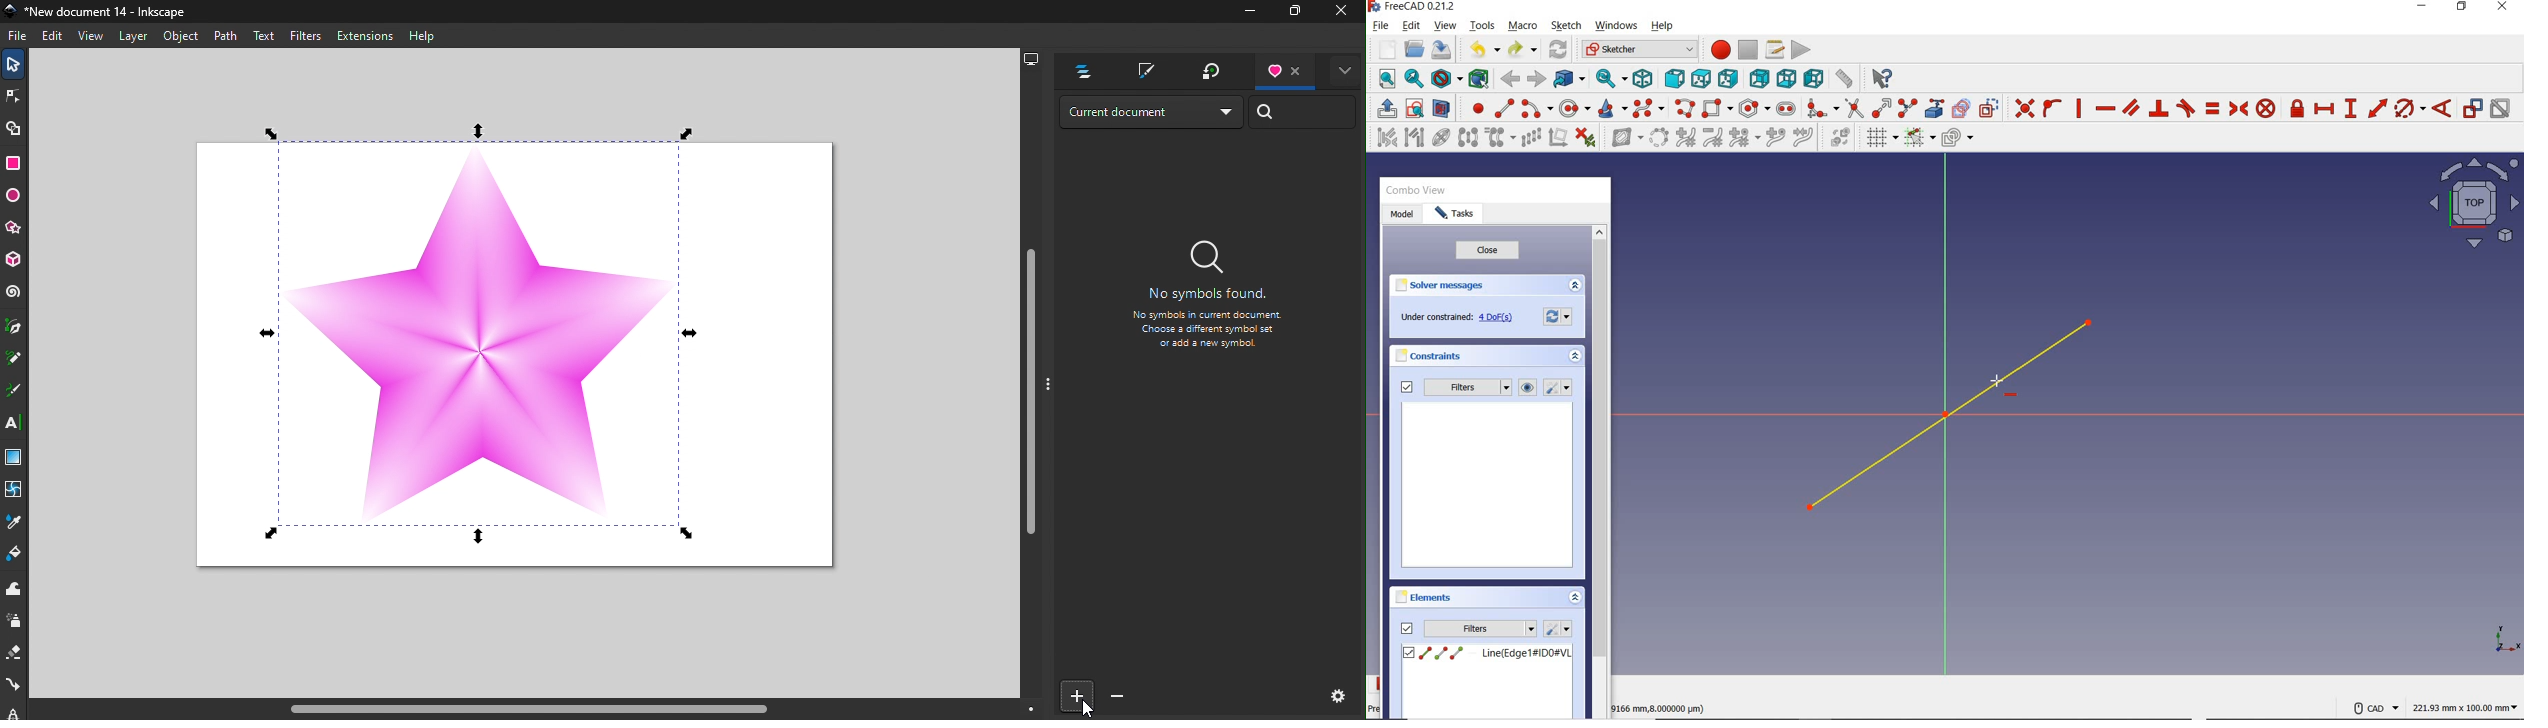 Image resolution: width=2548 pixels, height=728 pixels. Describe the element at coordinates (1384, 48) in the screenshot. I see `NEW` at that location.